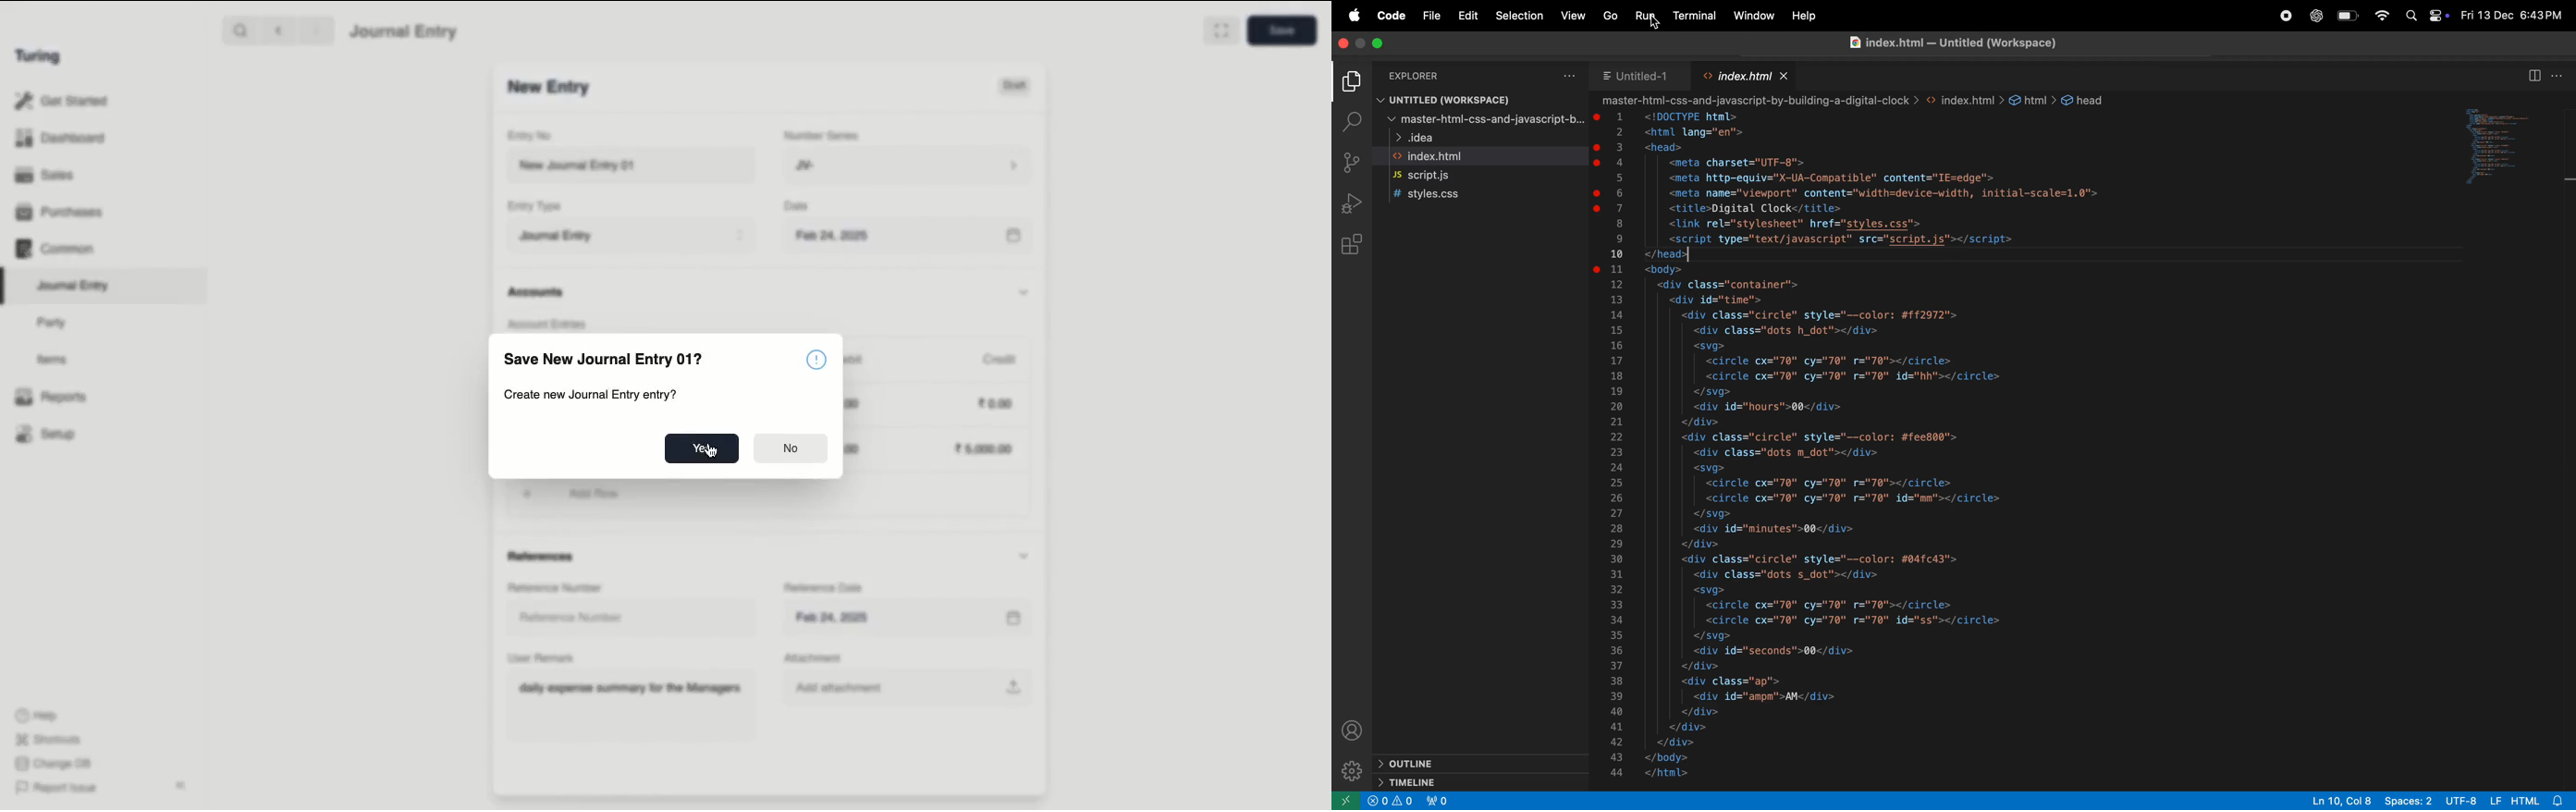 Image resolution: width=2576 pixels, height=812 pixels. What do you see at coordinates (278, 30) in the screenshot?
I see `Backward` at bounding box center [278, 30].